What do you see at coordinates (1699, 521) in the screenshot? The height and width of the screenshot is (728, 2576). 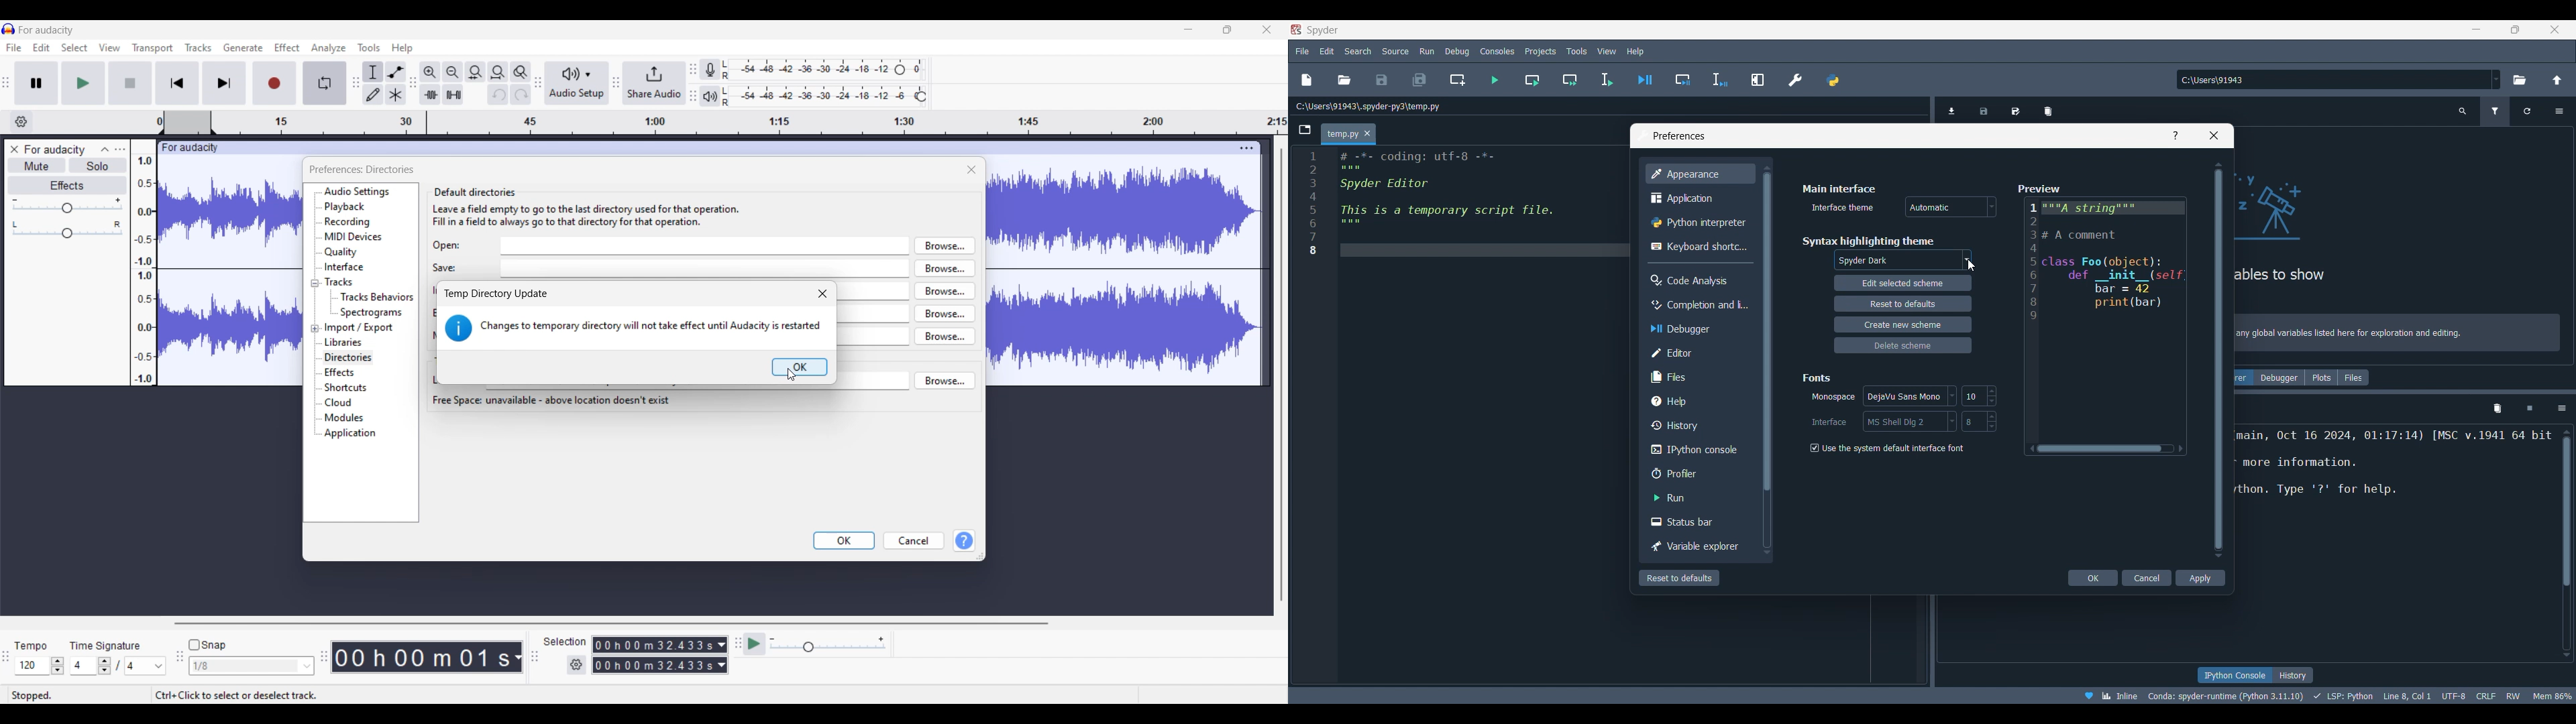 I see `Status bar` at bounding box center [1699, 521].